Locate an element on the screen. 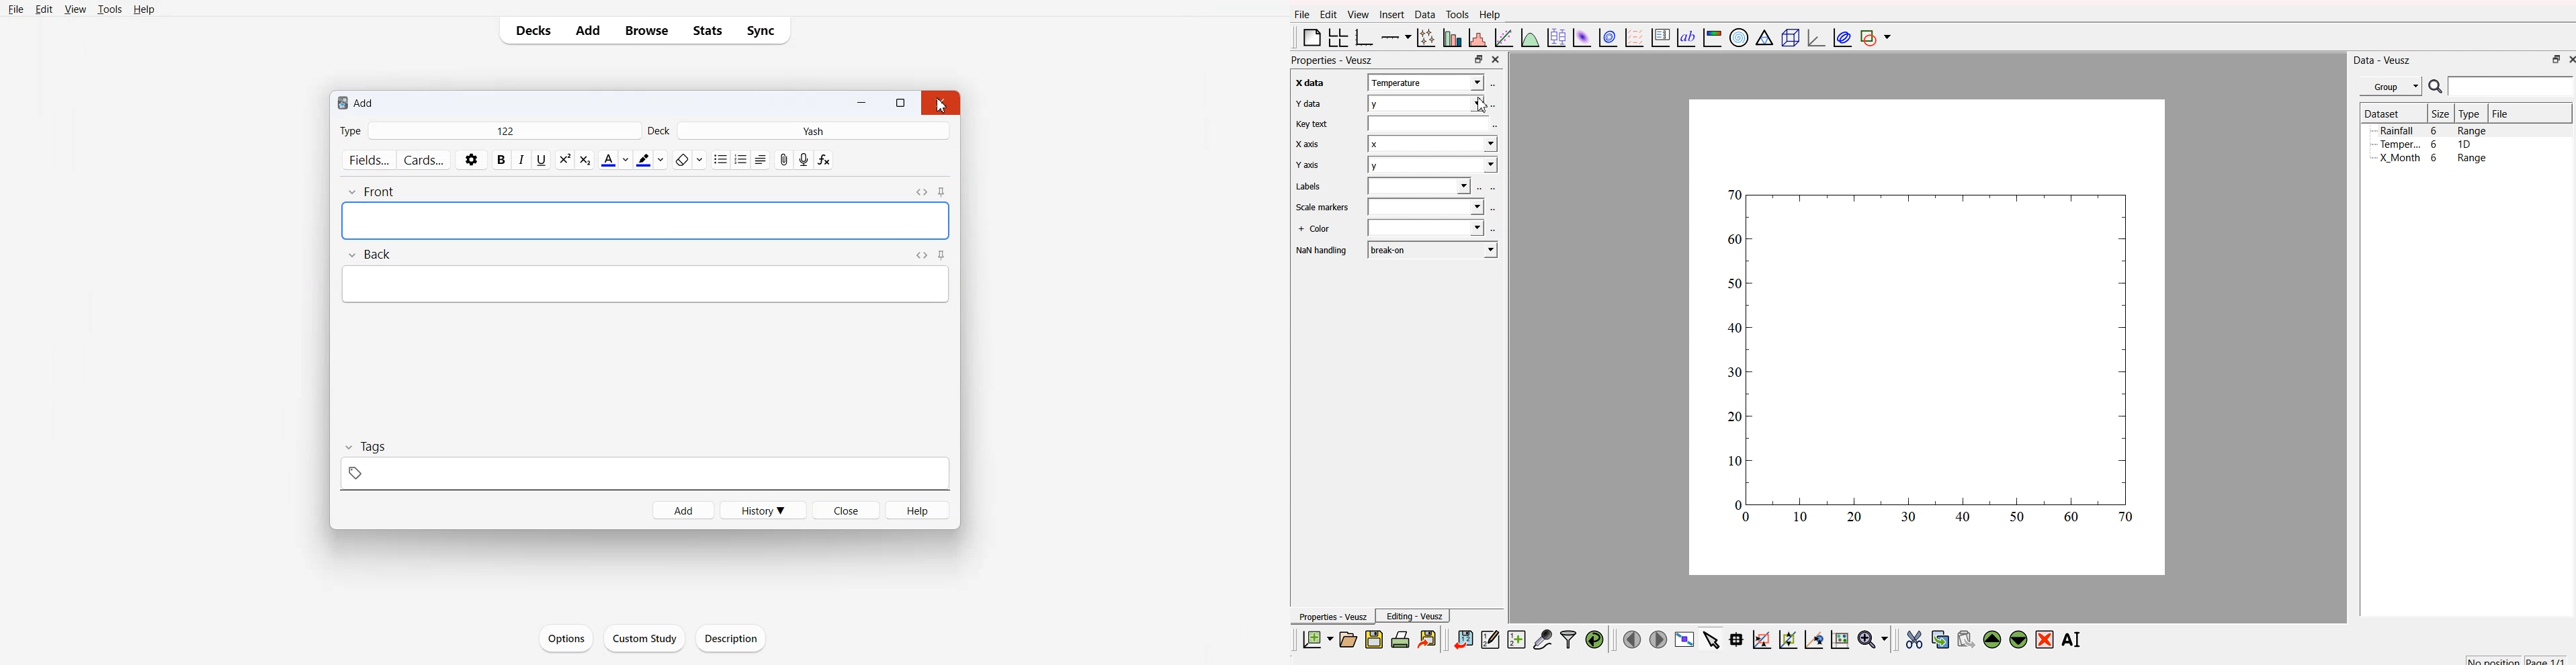 Image resolution: width=2576 pixels, height=672 pixels. Properties - Veusz is located at coordinates (1332, 616).